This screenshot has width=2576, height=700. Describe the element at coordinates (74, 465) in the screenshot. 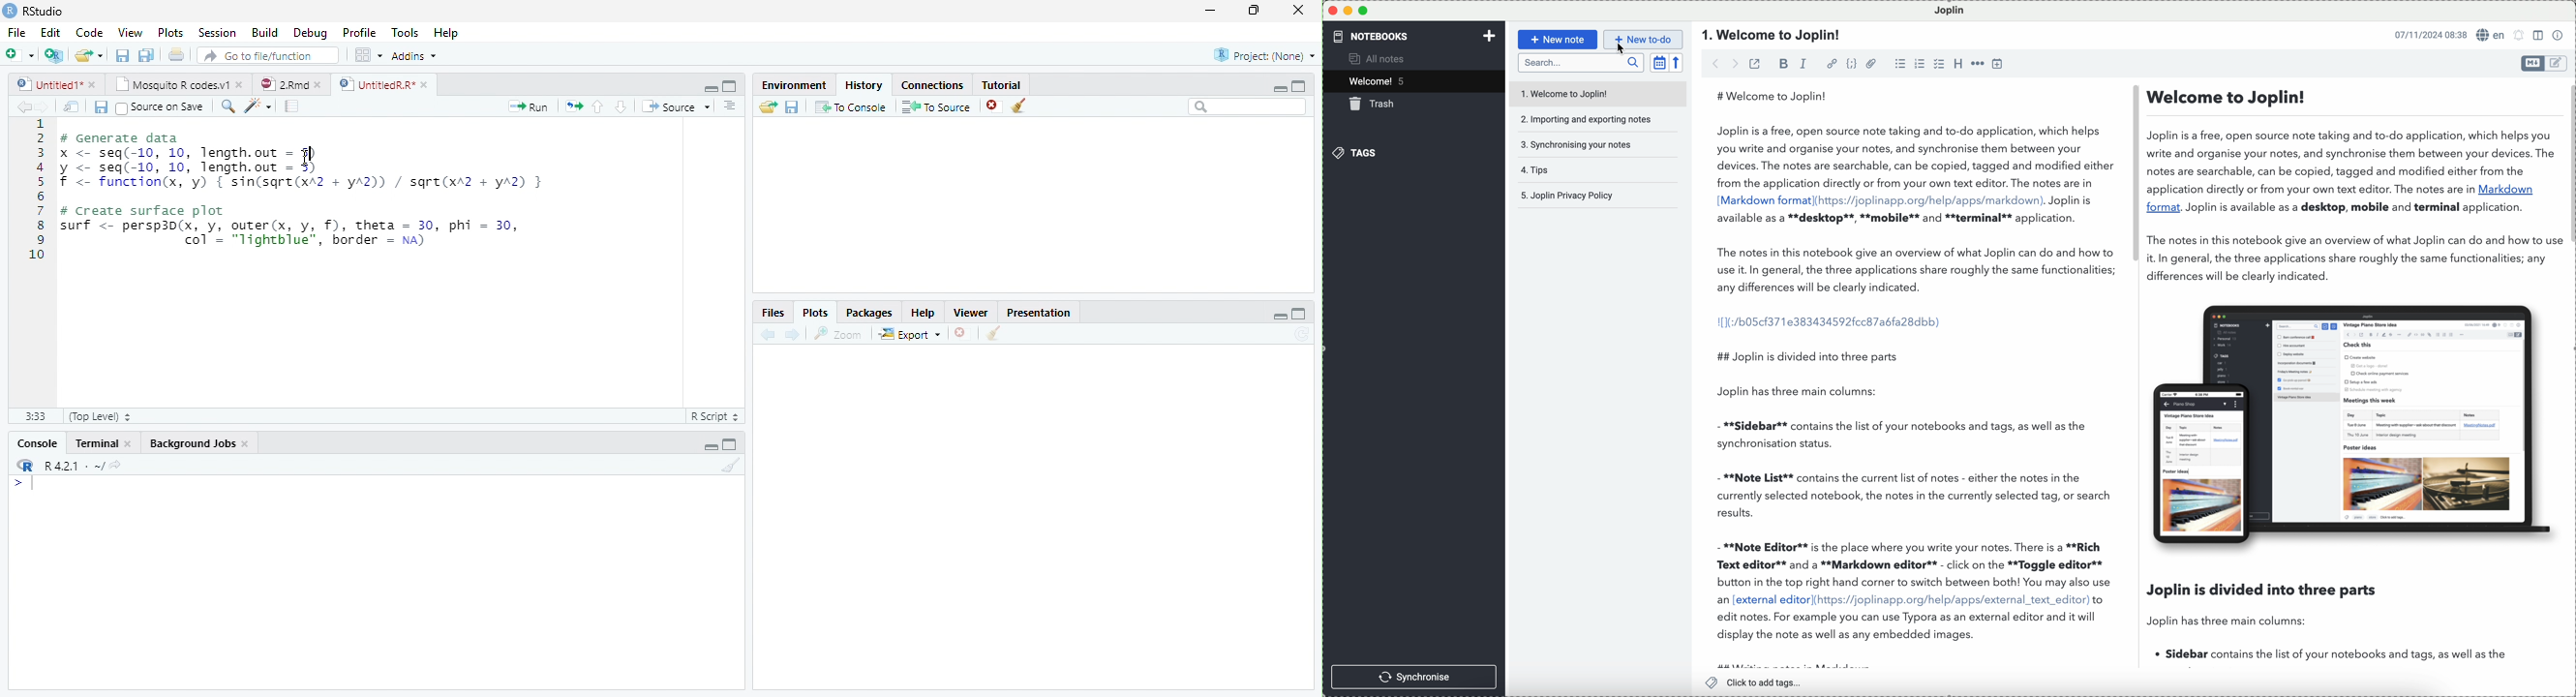

I see `R 4.2.1 . ~/` at that location.